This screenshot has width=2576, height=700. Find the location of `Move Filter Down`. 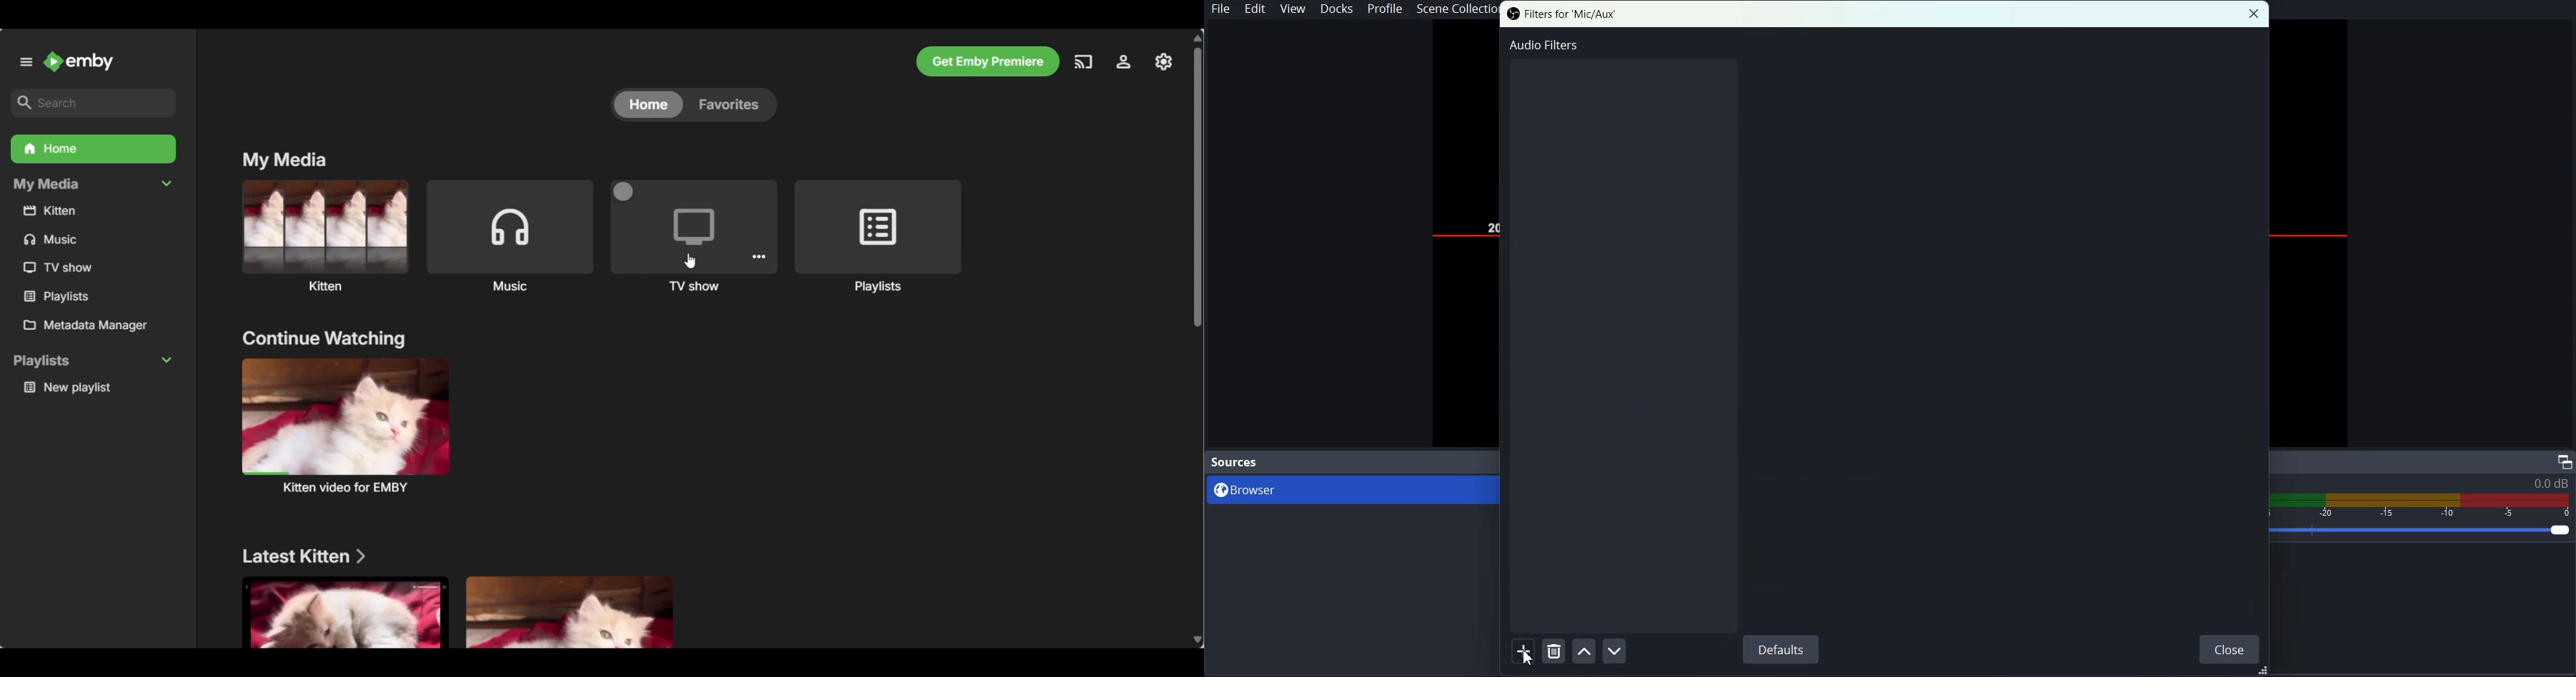

Move Filter Down is located at coordinates (1614, 651).